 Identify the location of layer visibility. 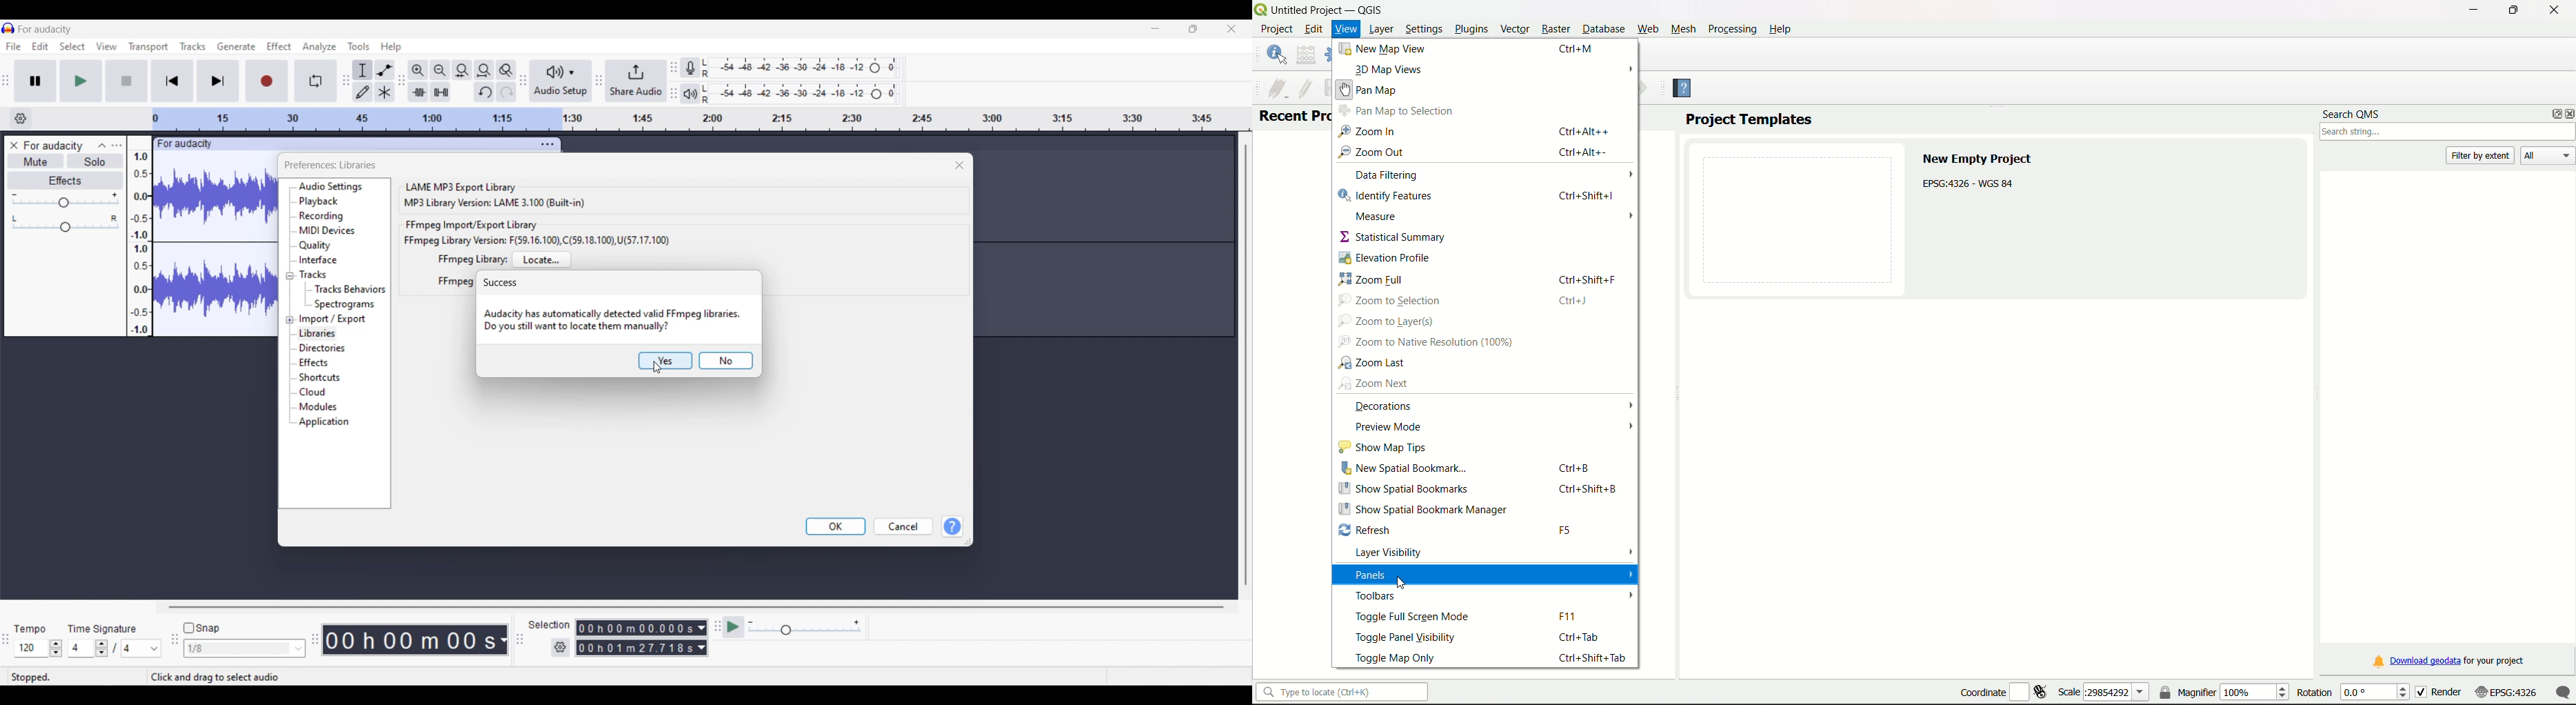
(1393, 553).